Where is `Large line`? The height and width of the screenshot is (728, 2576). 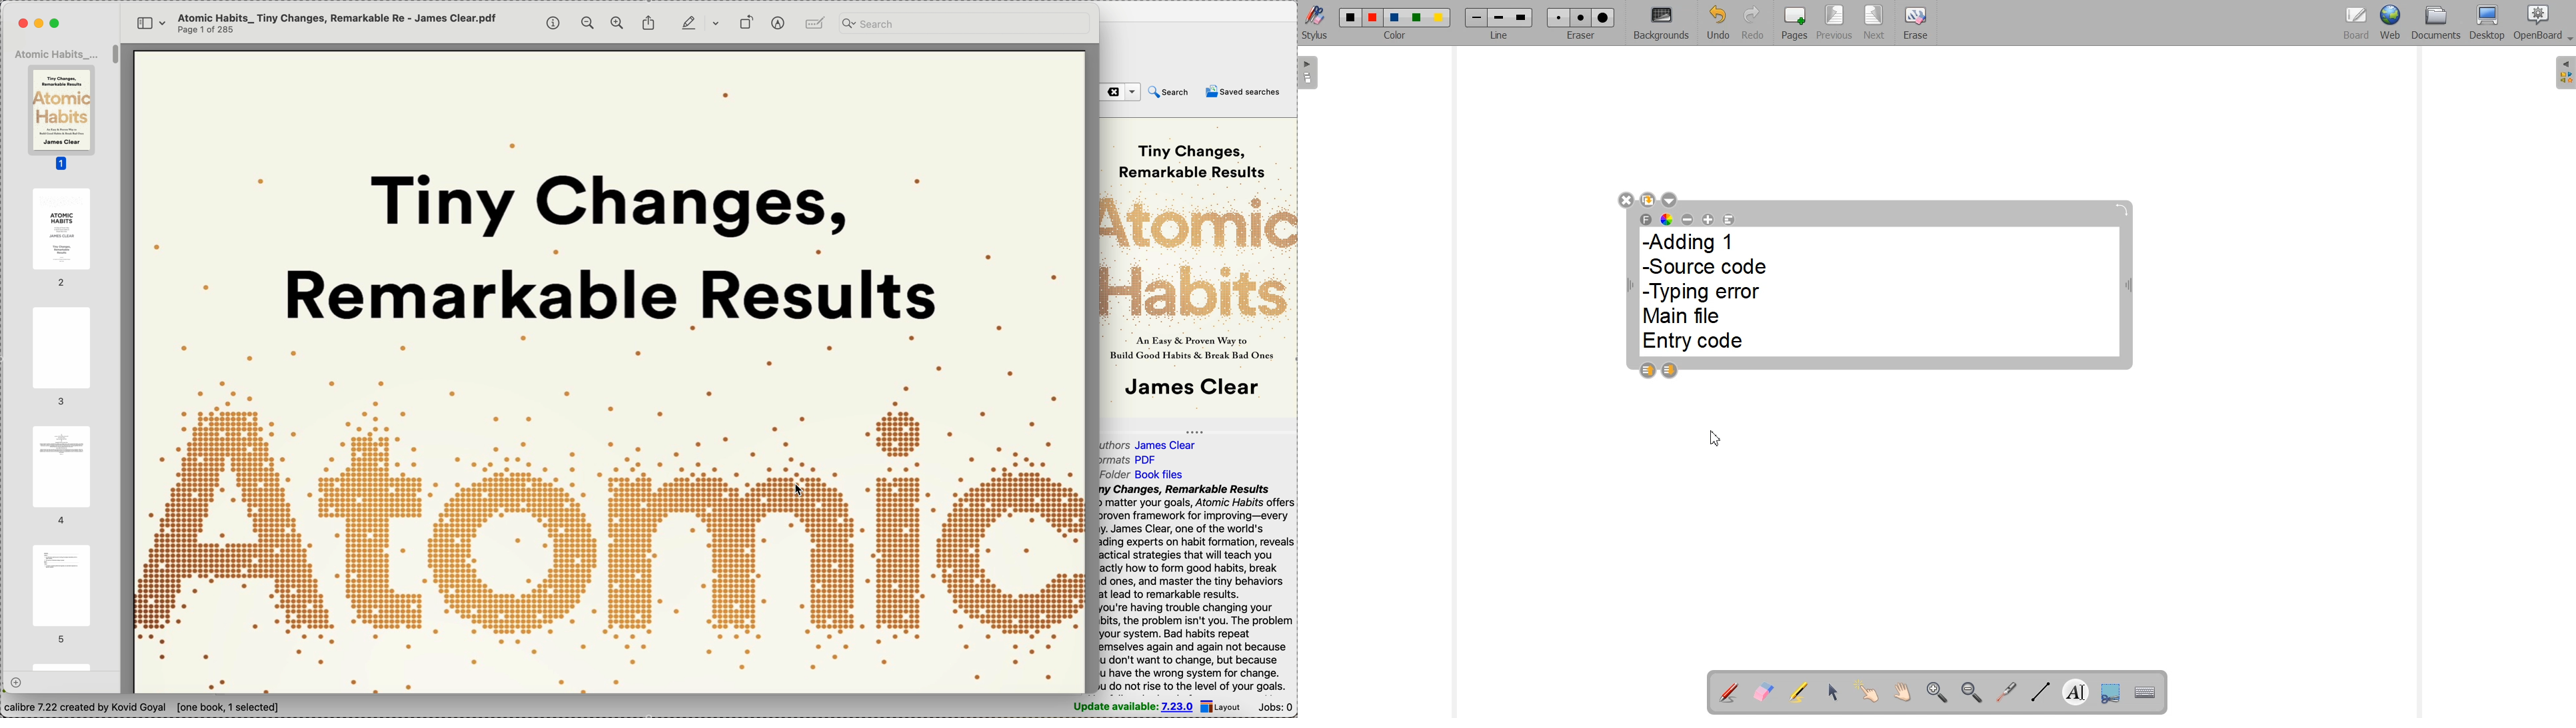 Large line is located at coordinates (1522, 17).